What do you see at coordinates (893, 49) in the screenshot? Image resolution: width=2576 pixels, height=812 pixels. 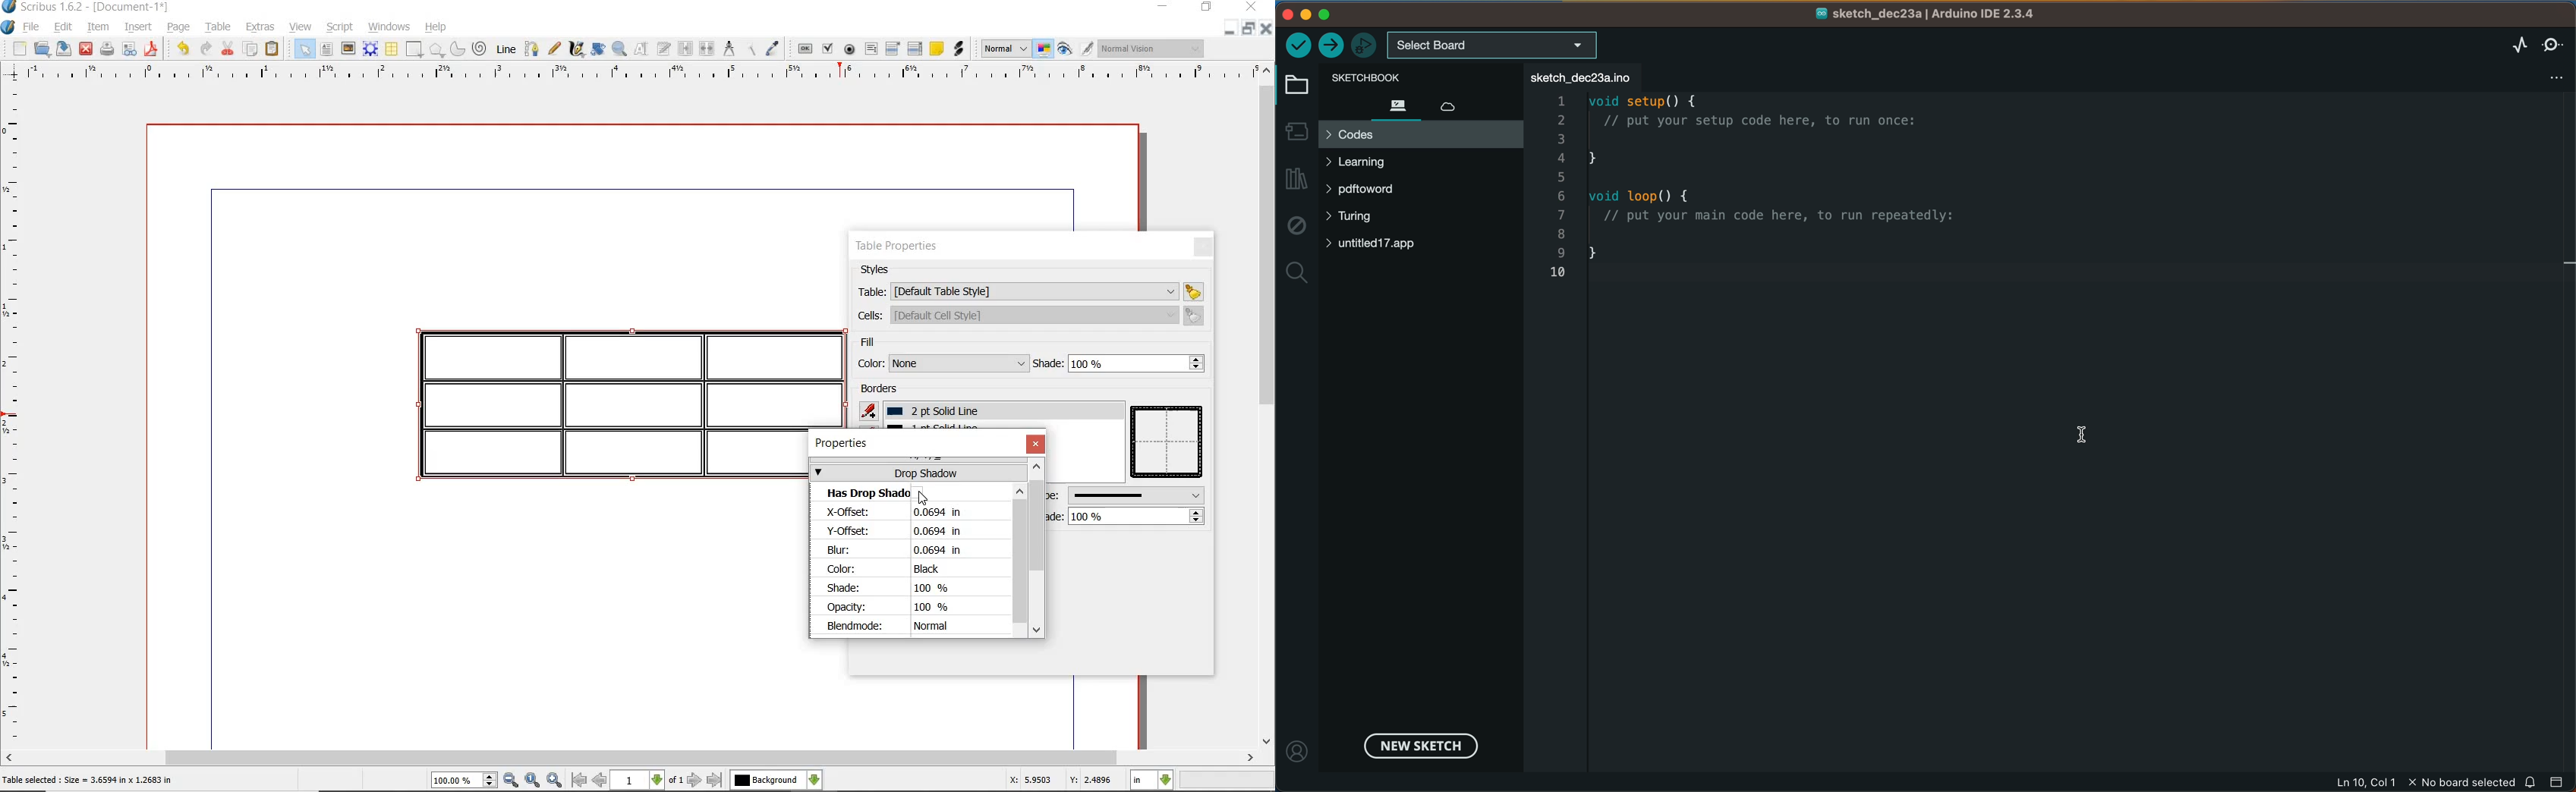 I see `pdf combo box` at bounding box center [893, 49].